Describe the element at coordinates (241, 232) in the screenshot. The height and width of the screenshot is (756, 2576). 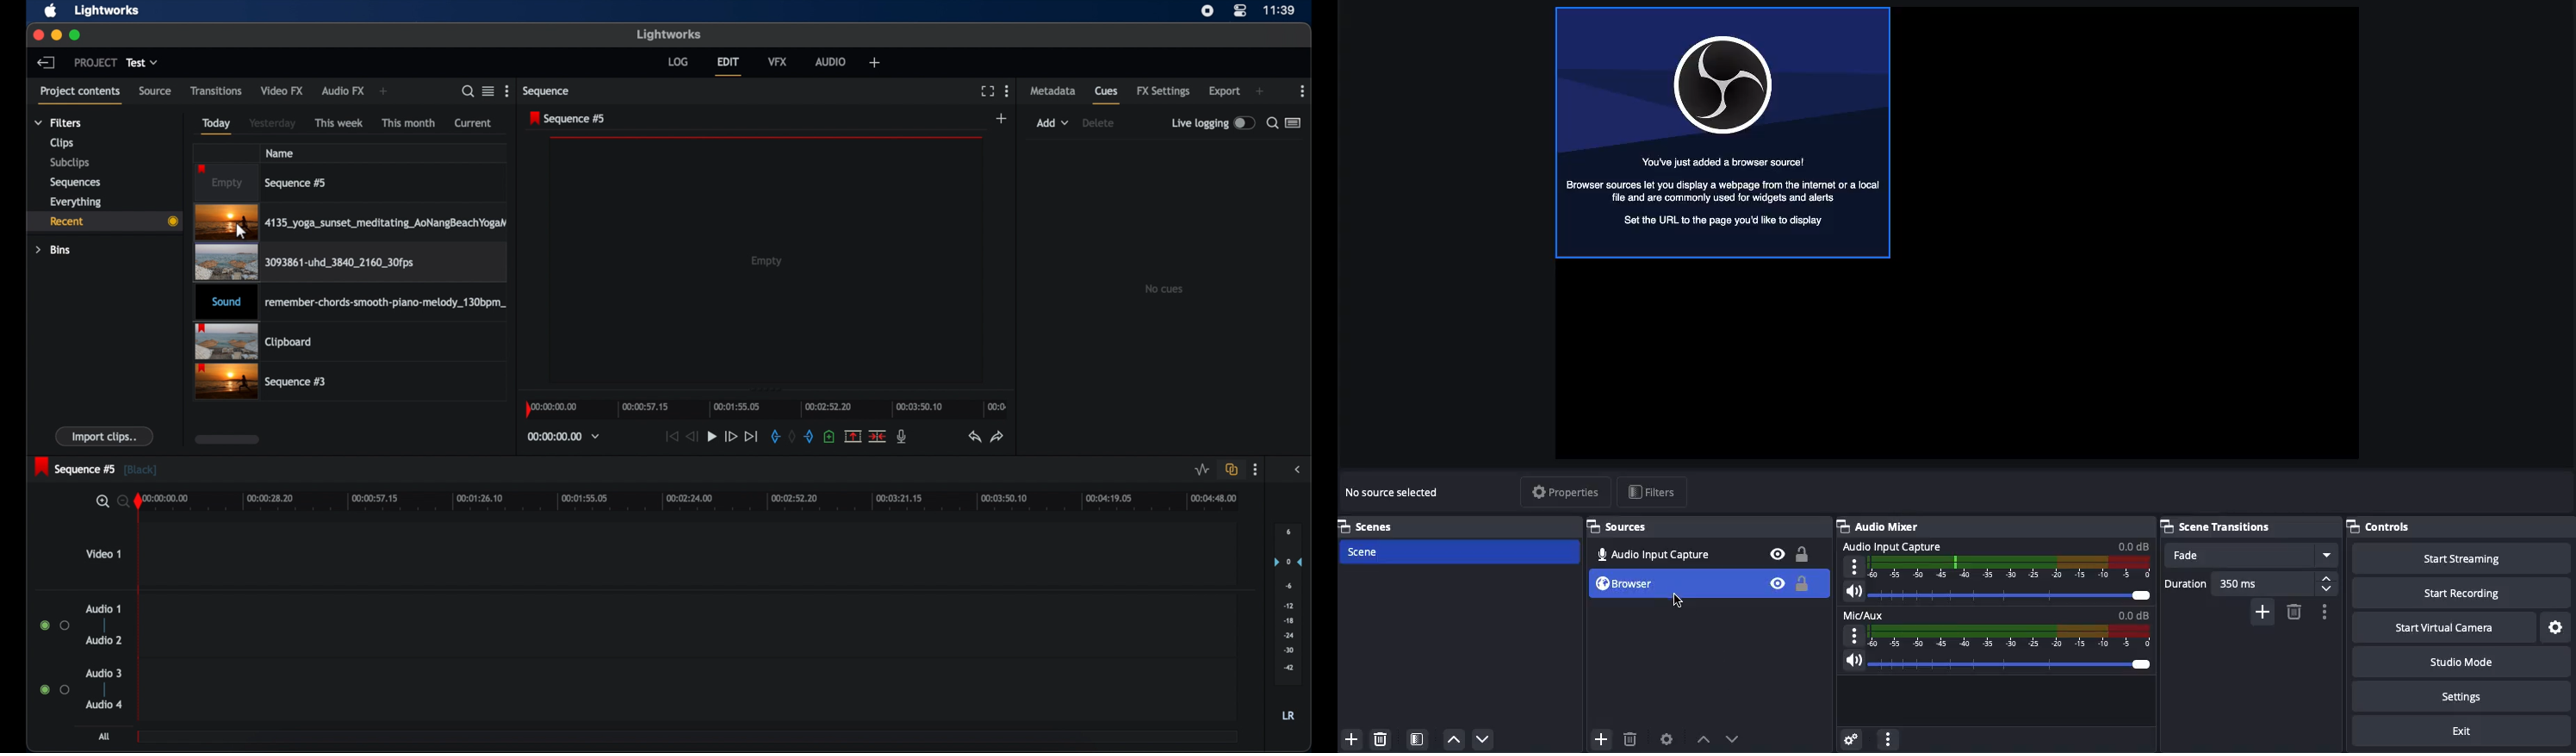
I see `Mouse Cursor` at that location.